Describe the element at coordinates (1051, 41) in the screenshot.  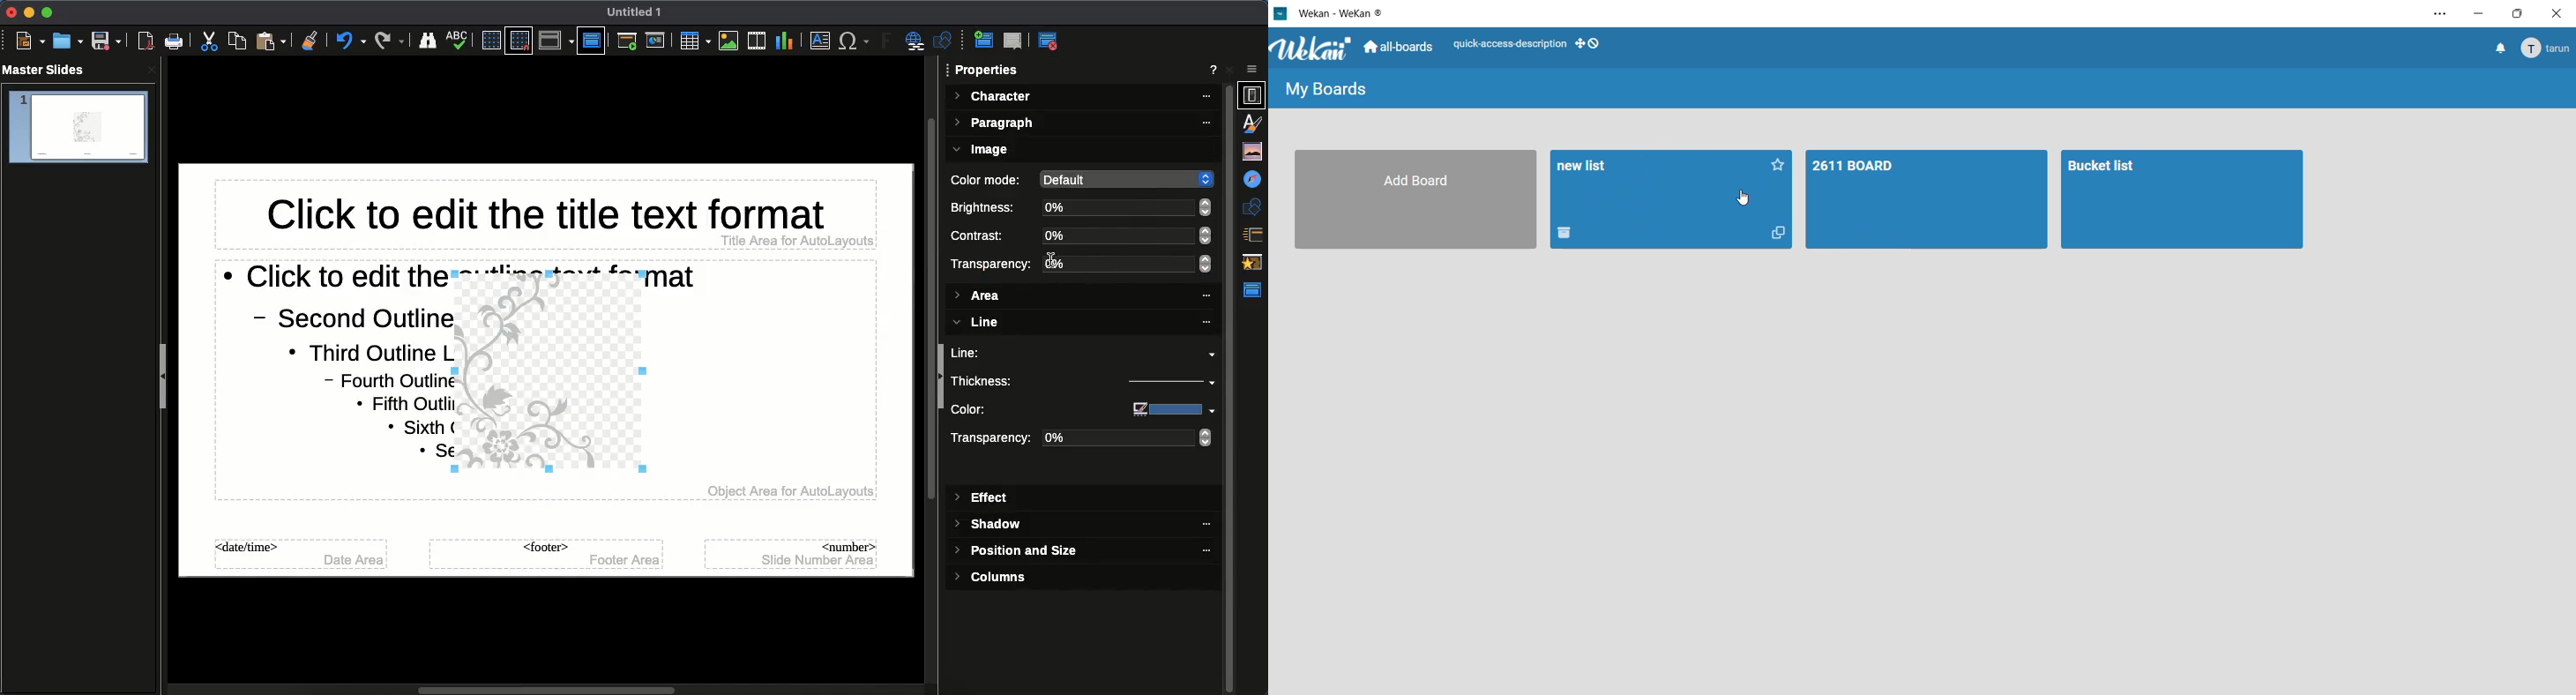
I see `Master view close` at that location.